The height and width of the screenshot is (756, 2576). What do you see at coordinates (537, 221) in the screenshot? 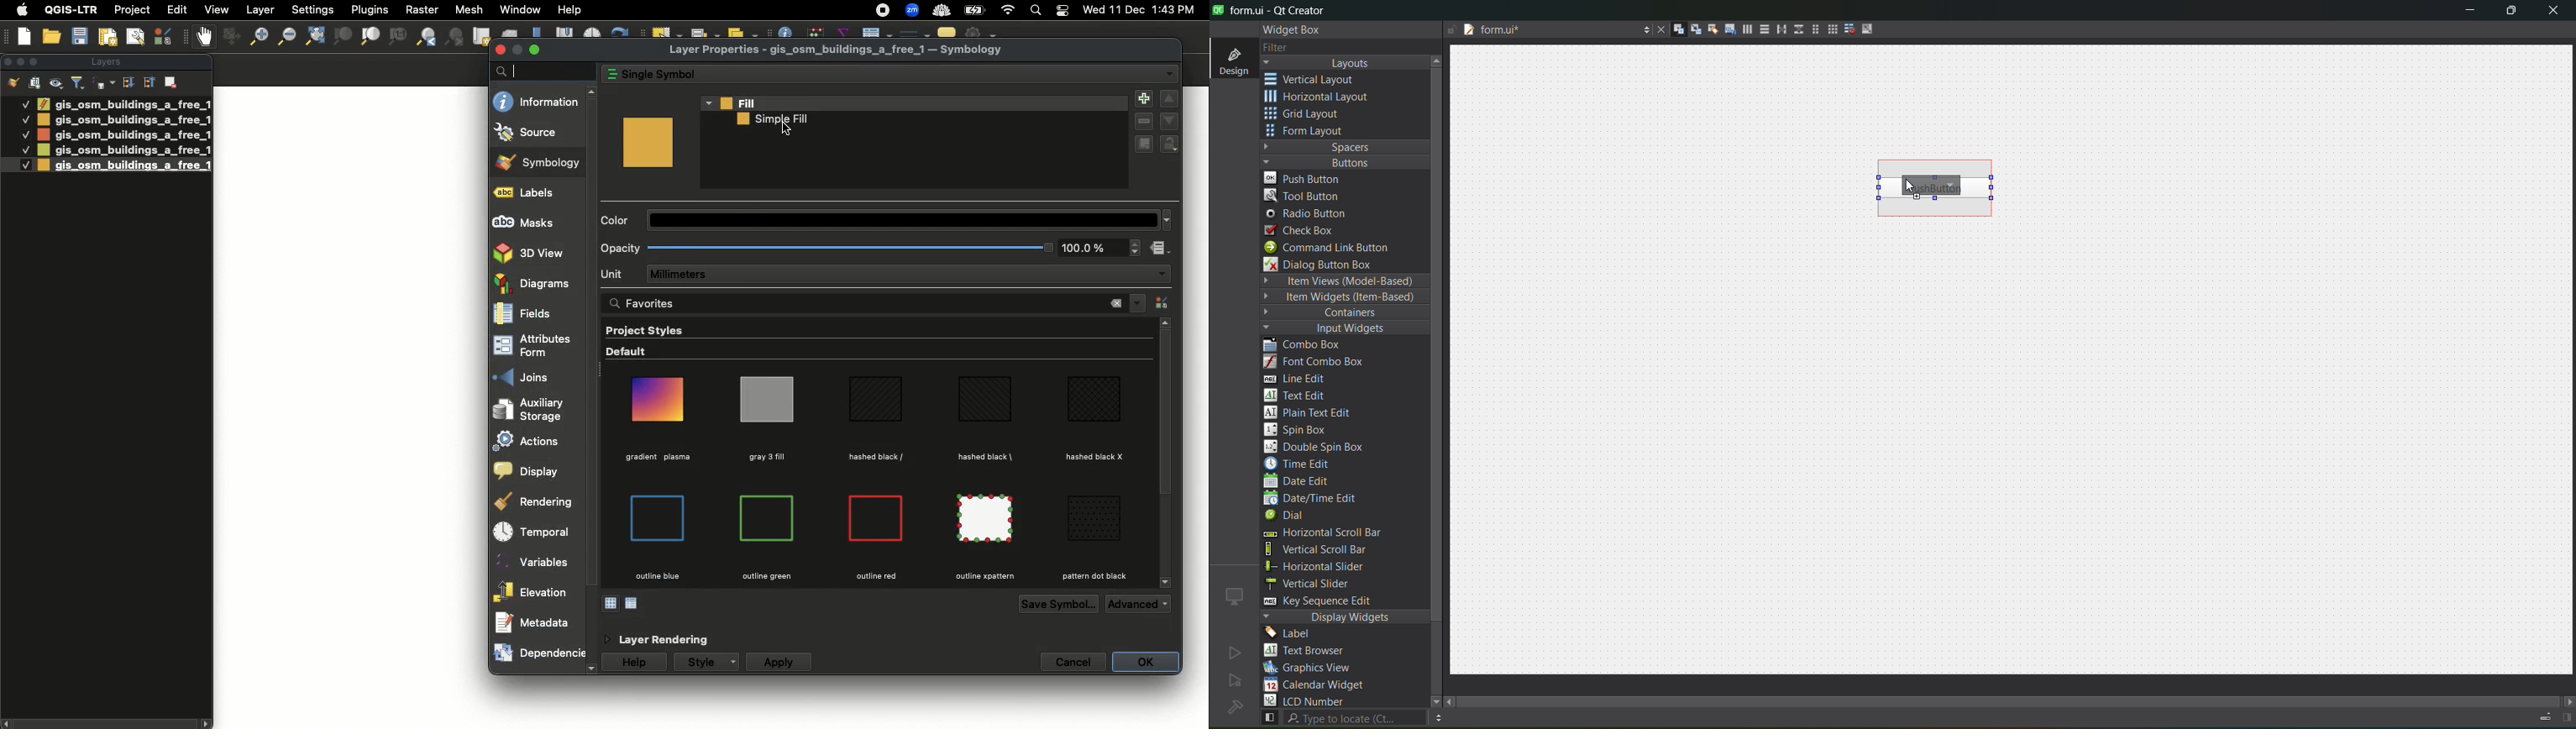
I see `Masks` at bounding box center [537, 221].